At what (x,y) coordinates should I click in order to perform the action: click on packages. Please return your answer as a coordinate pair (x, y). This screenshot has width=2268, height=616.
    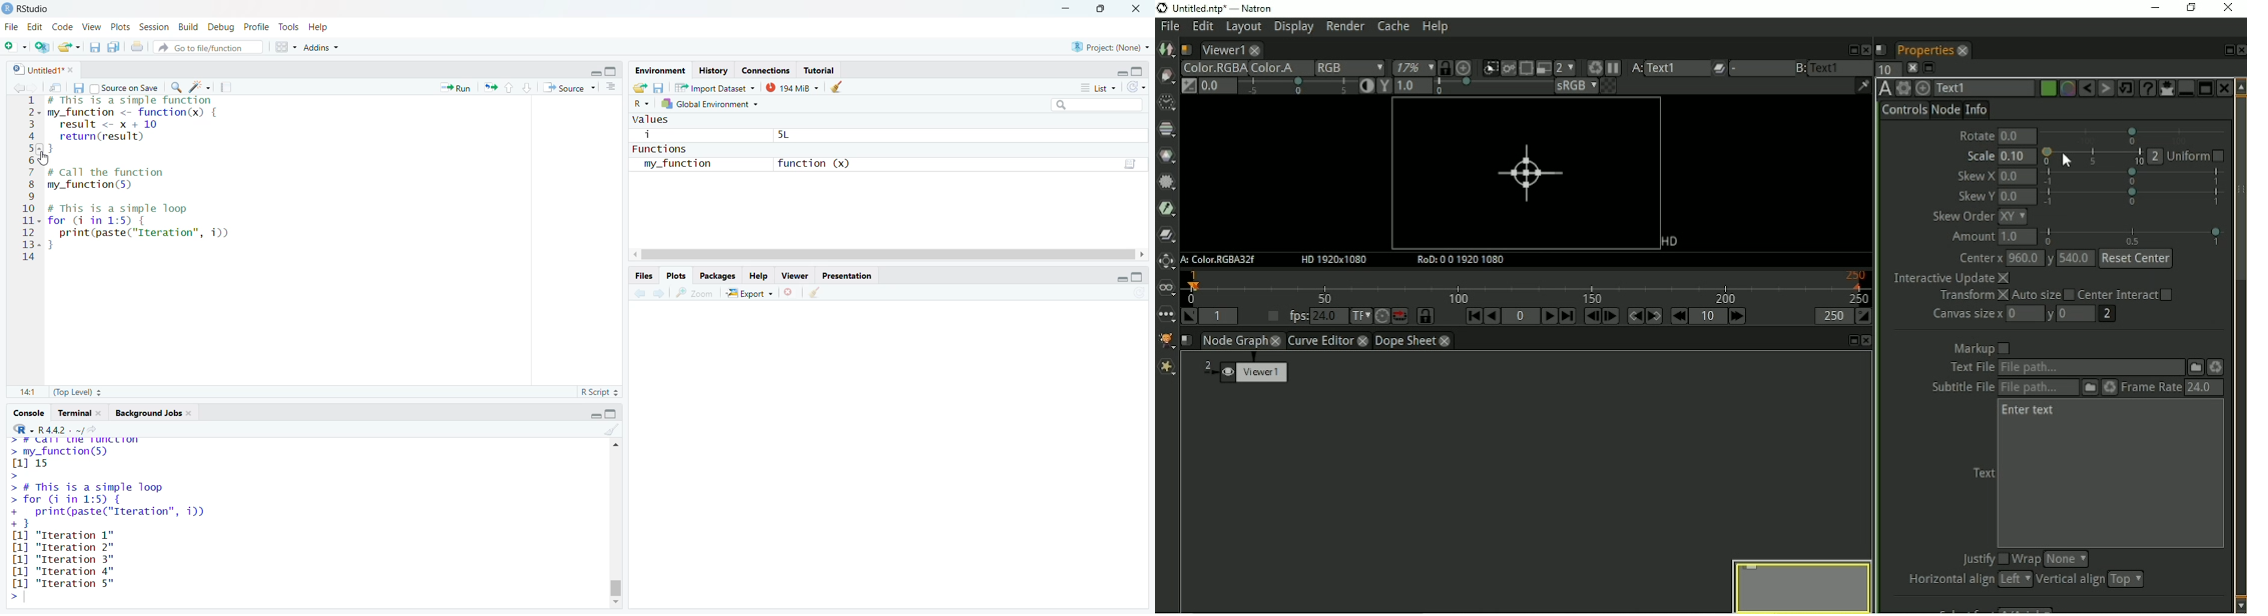
    Looking at the image, I should click on (720, 275).